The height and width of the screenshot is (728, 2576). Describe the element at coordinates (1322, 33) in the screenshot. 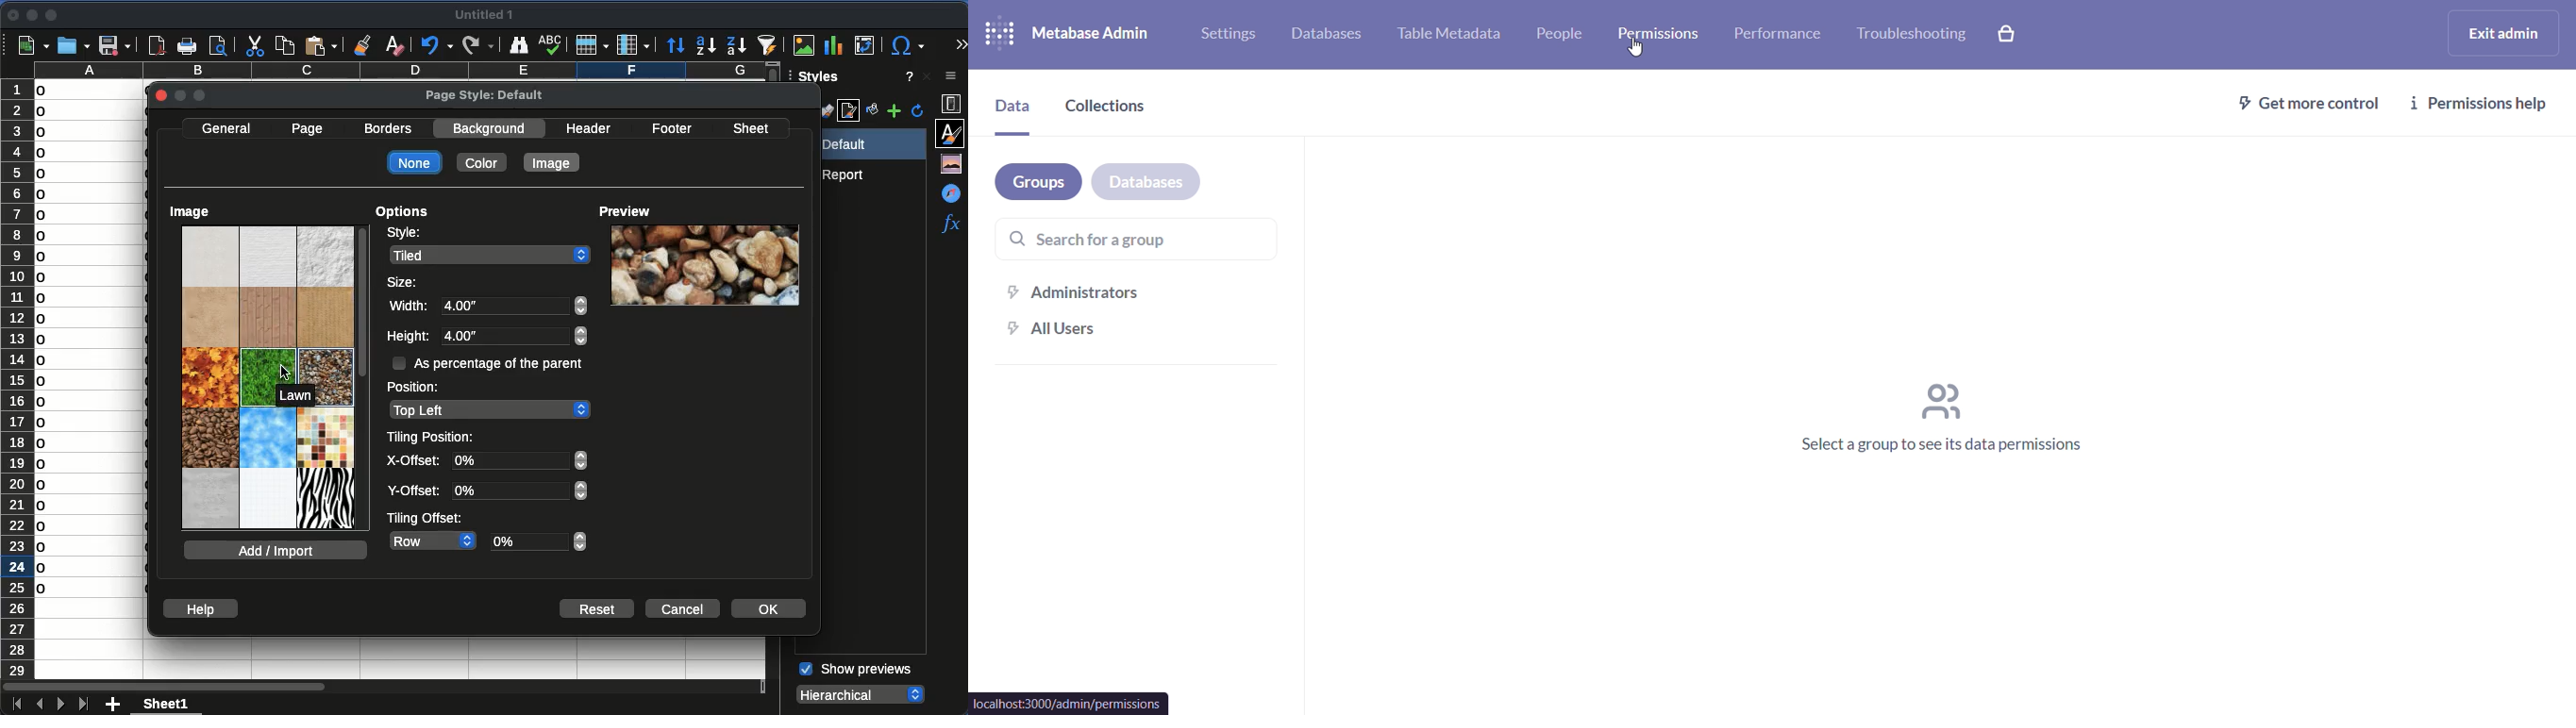

I see `database` at that location.